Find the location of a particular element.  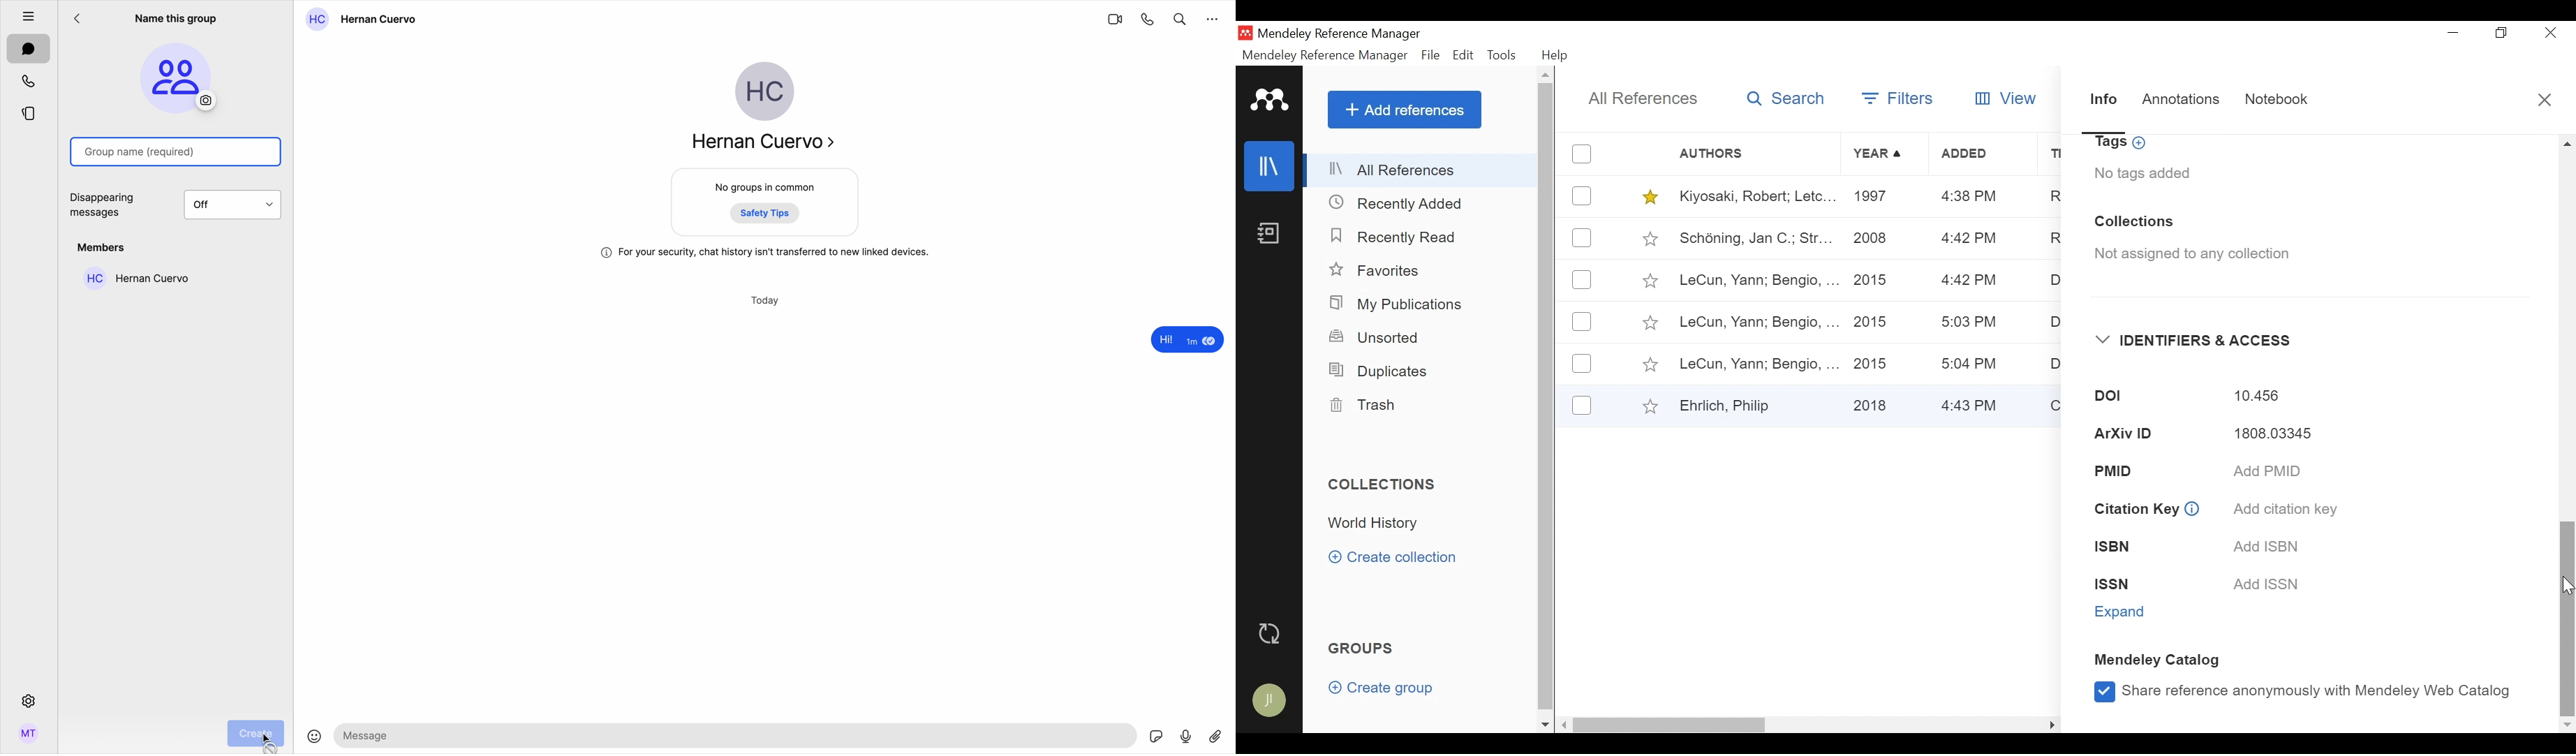

(un)select is located at coordinates (1582, 322).